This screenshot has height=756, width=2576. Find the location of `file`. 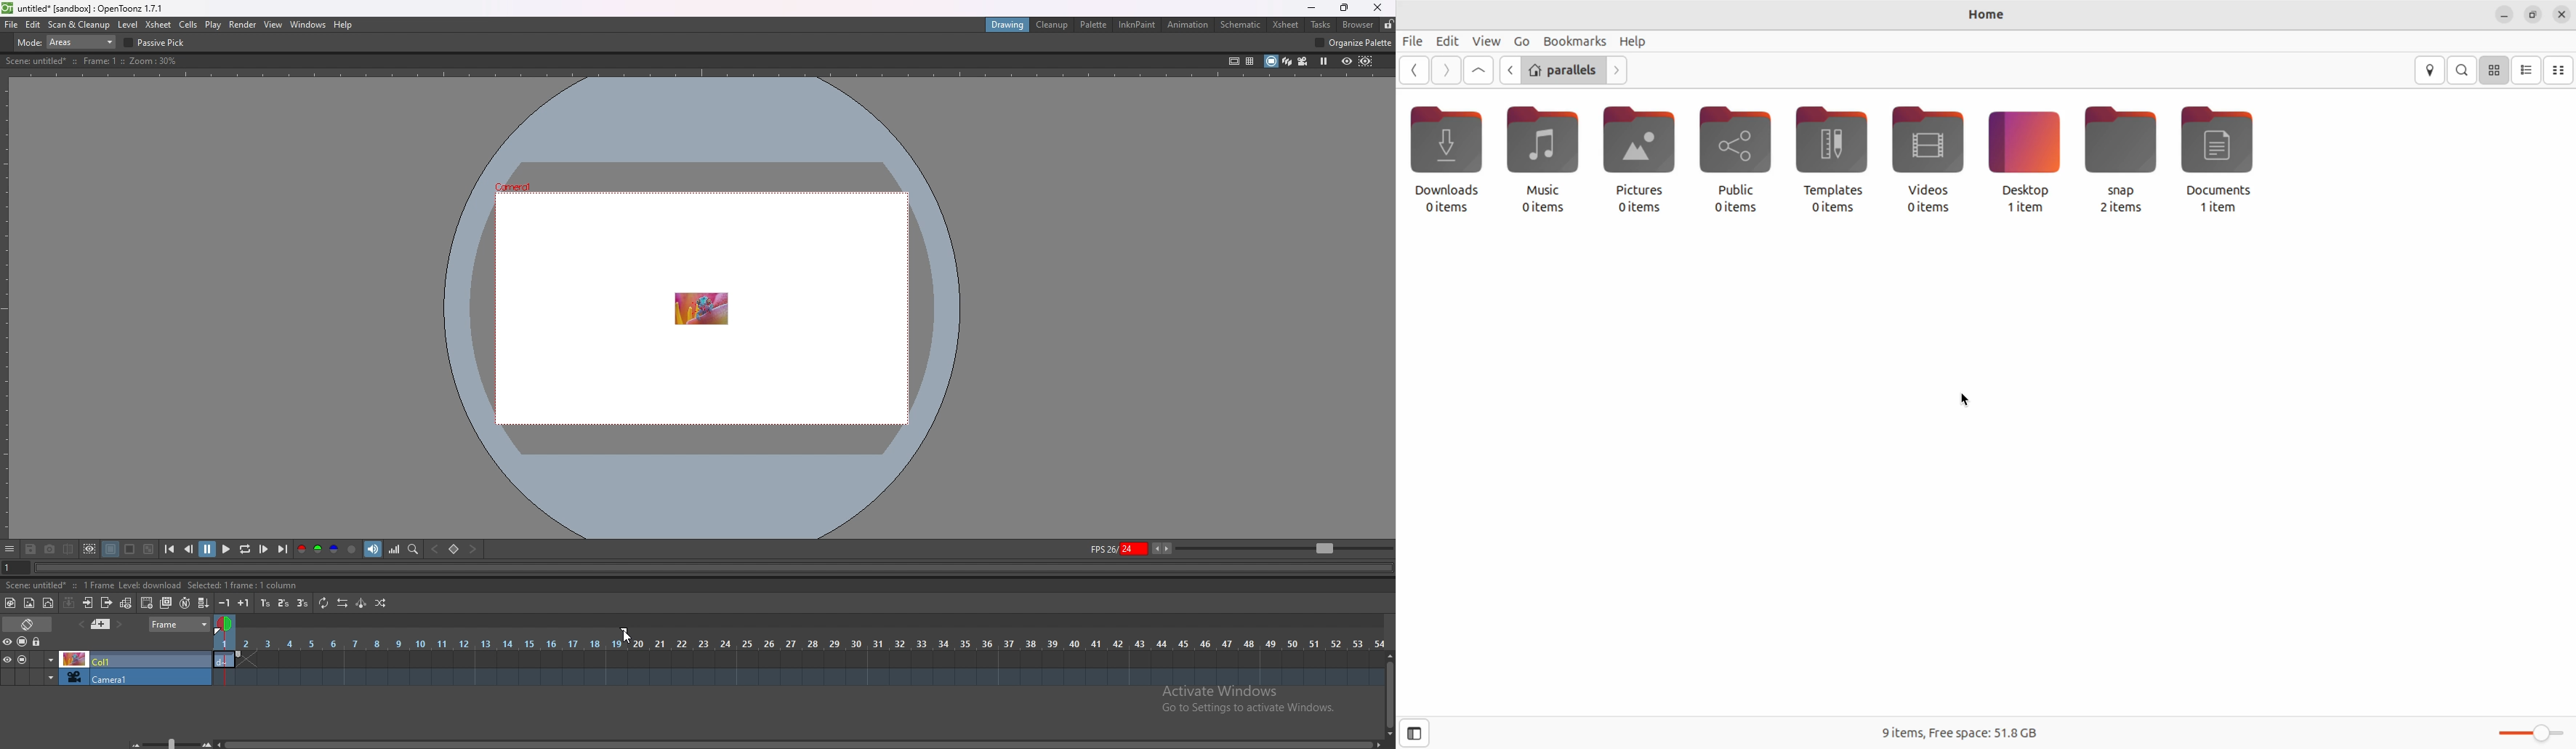

file is located at coordinates (12, 25).